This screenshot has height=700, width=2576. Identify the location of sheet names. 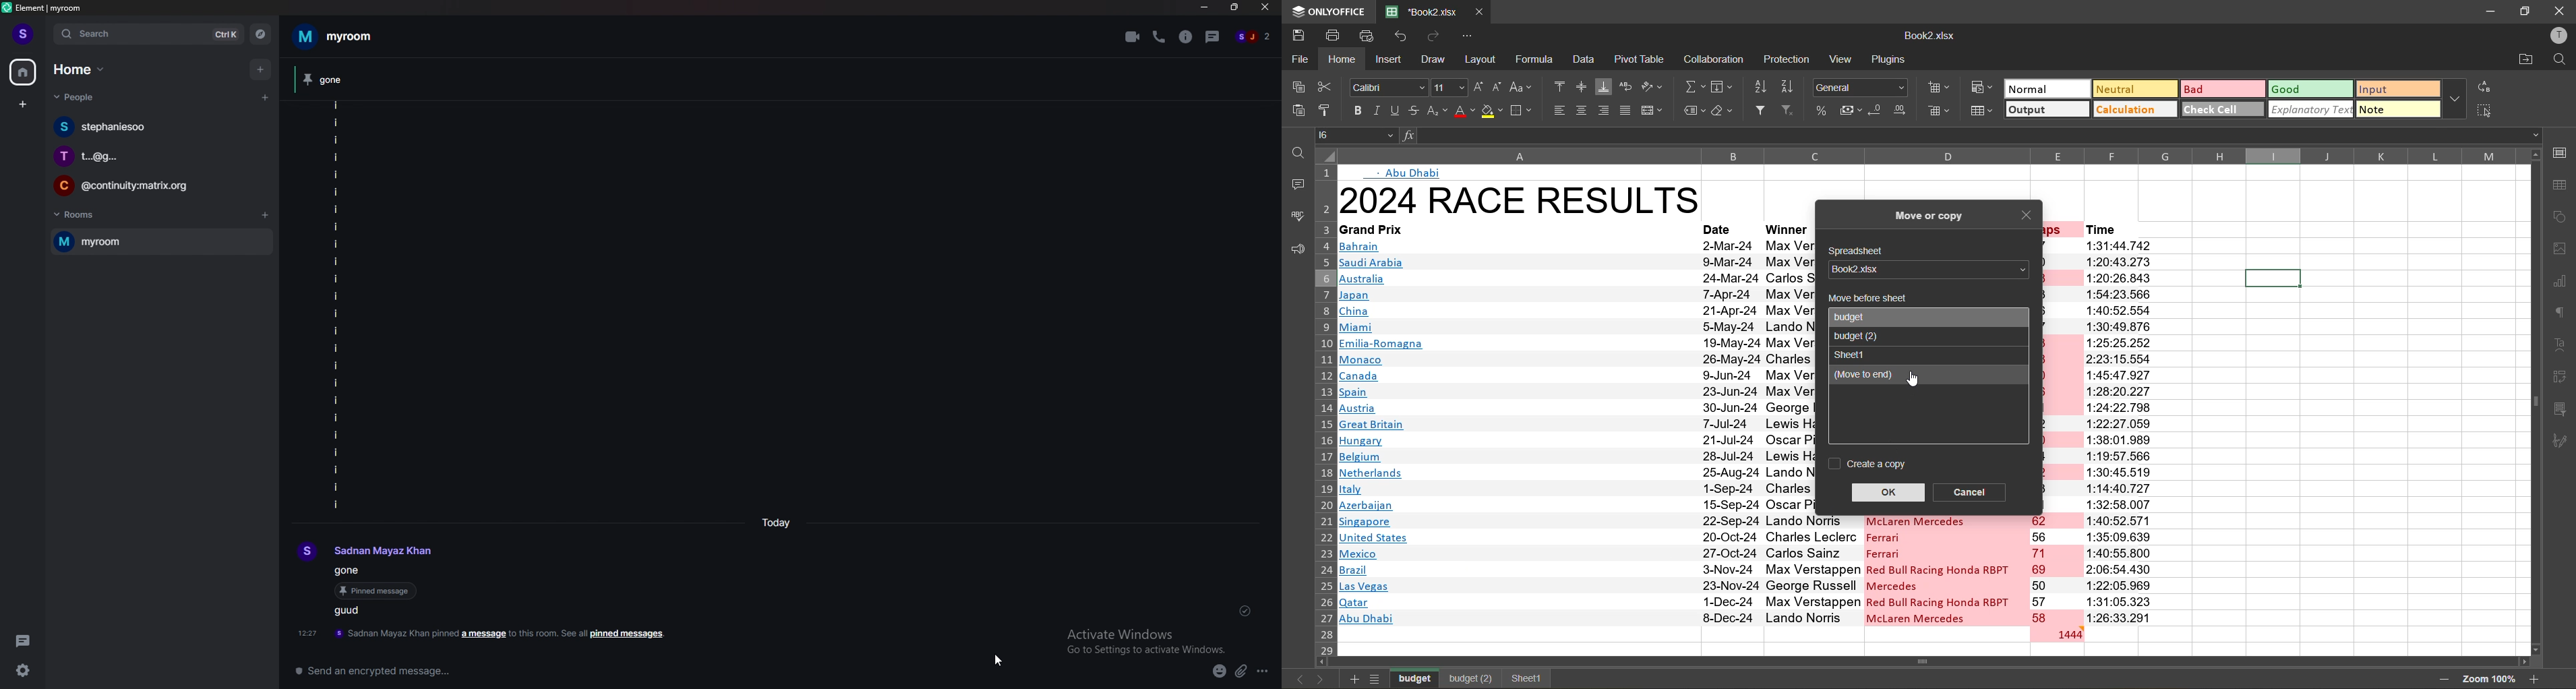
(1416, 677).